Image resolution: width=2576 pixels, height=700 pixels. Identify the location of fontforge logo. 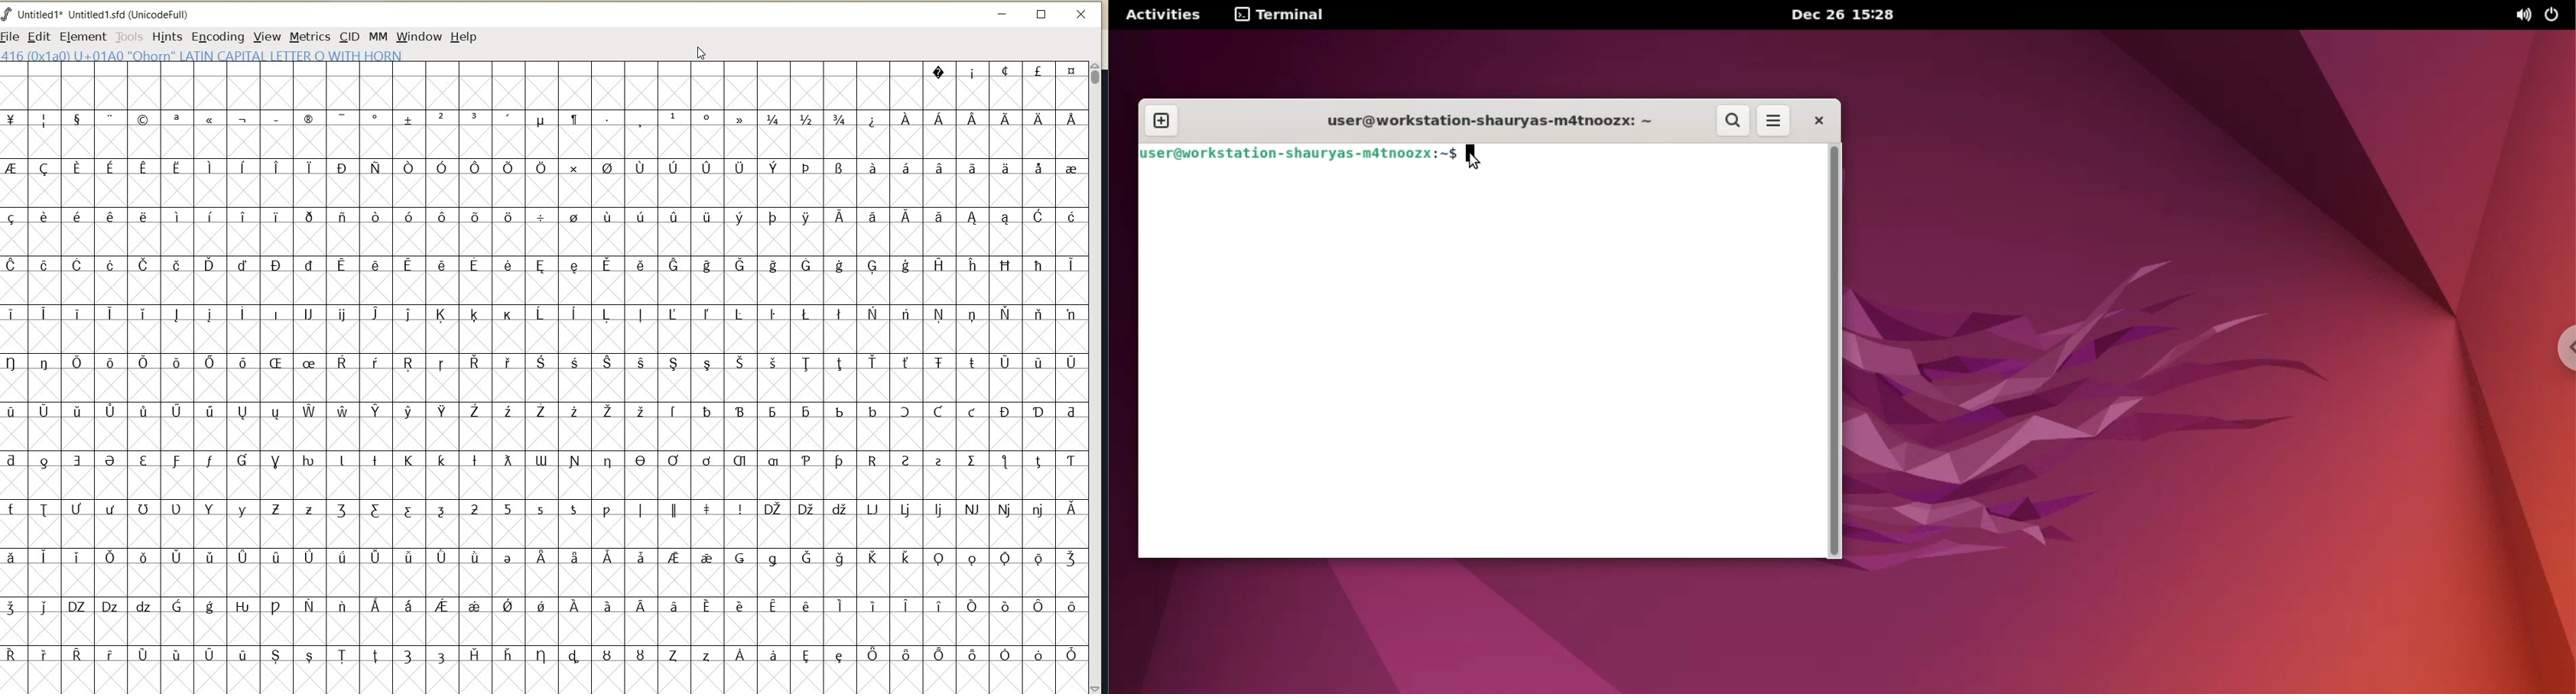
(7, 16).